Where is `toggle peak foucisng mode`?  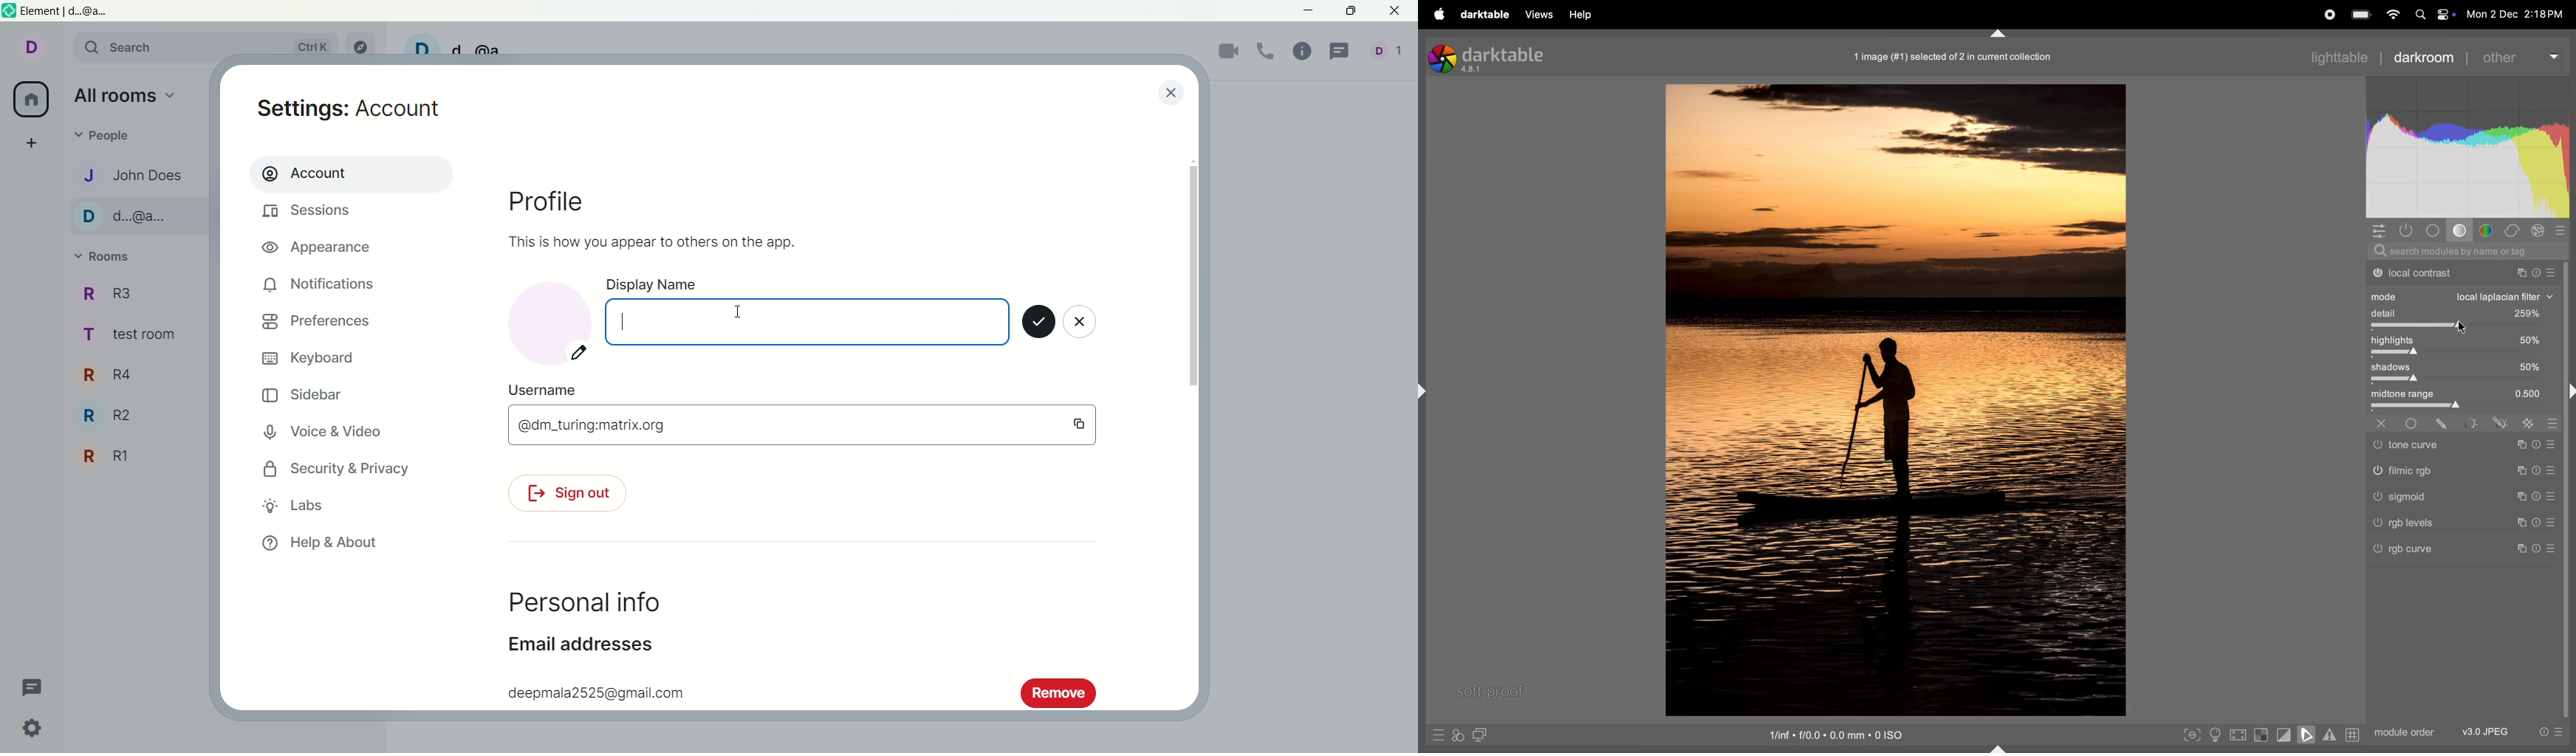
toggle peak foucisng mode is located at coordinates (2191, 734).